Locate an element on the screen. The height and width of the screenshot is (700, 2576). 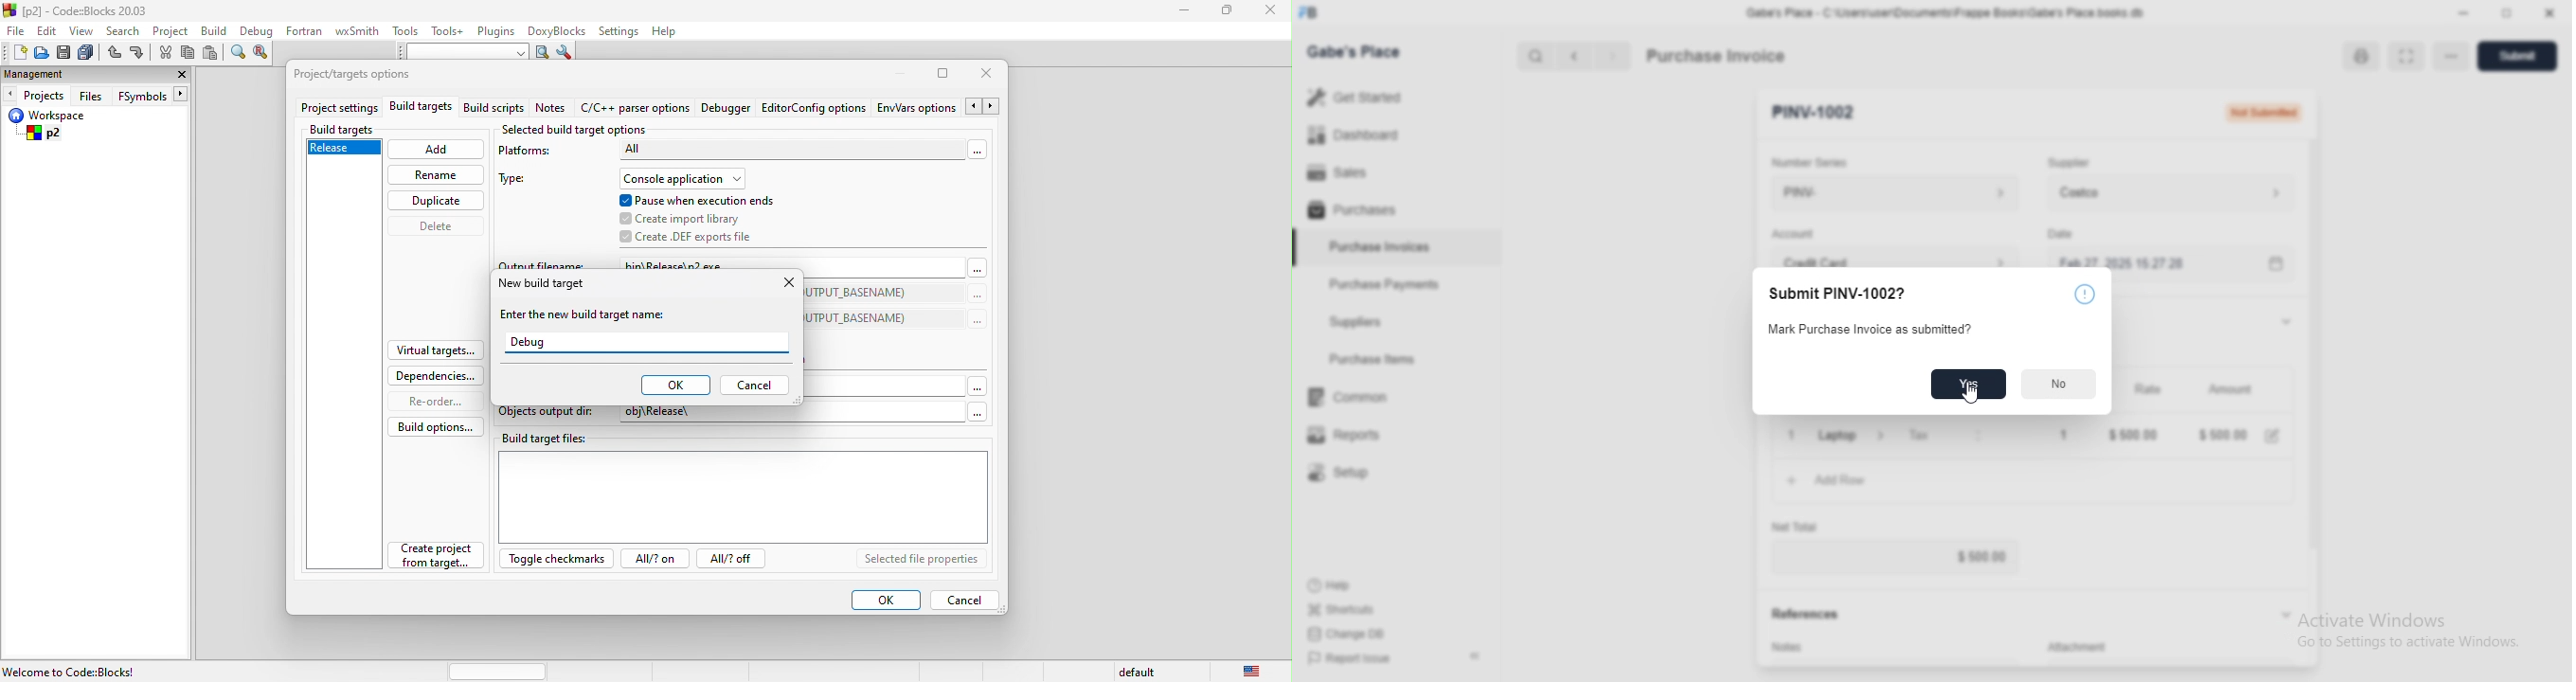
toggle checkmarks is located at coordinates (557, 558).